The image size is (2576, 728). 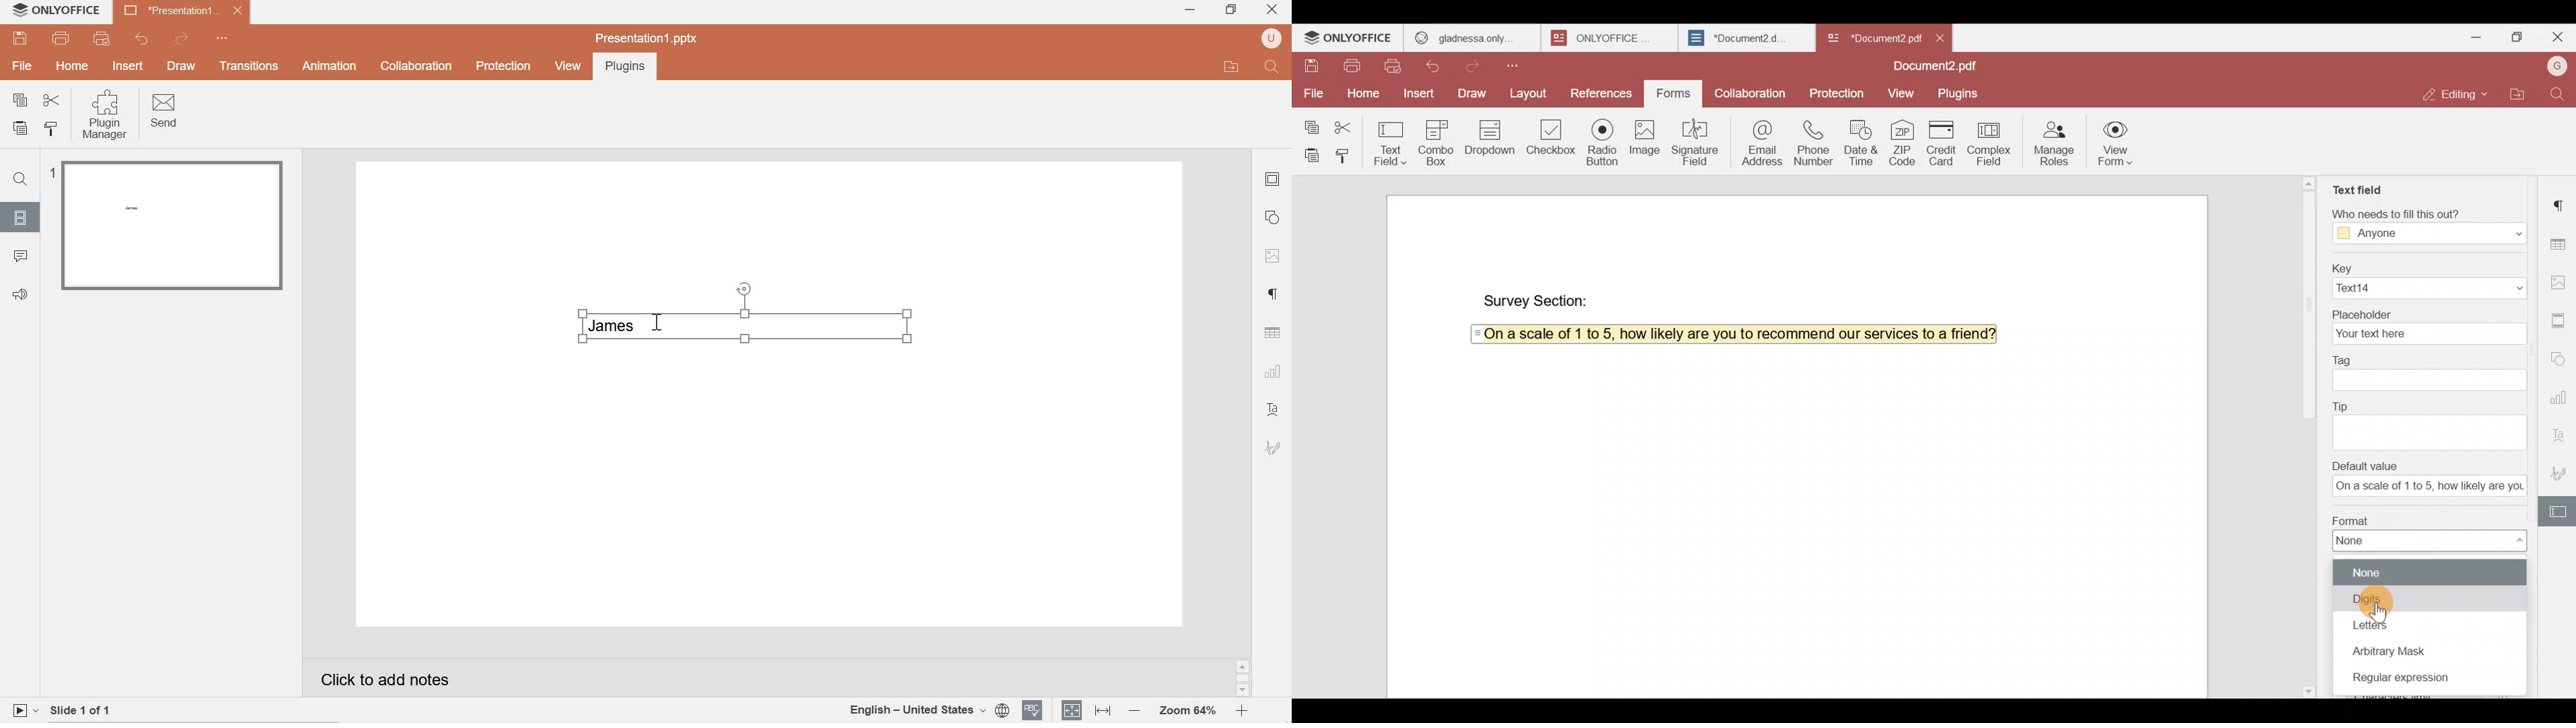 What do you see at coordinates (646, 37) in the screenshot?
I see `presentation1.pptx` at bounding box center [646, 37].